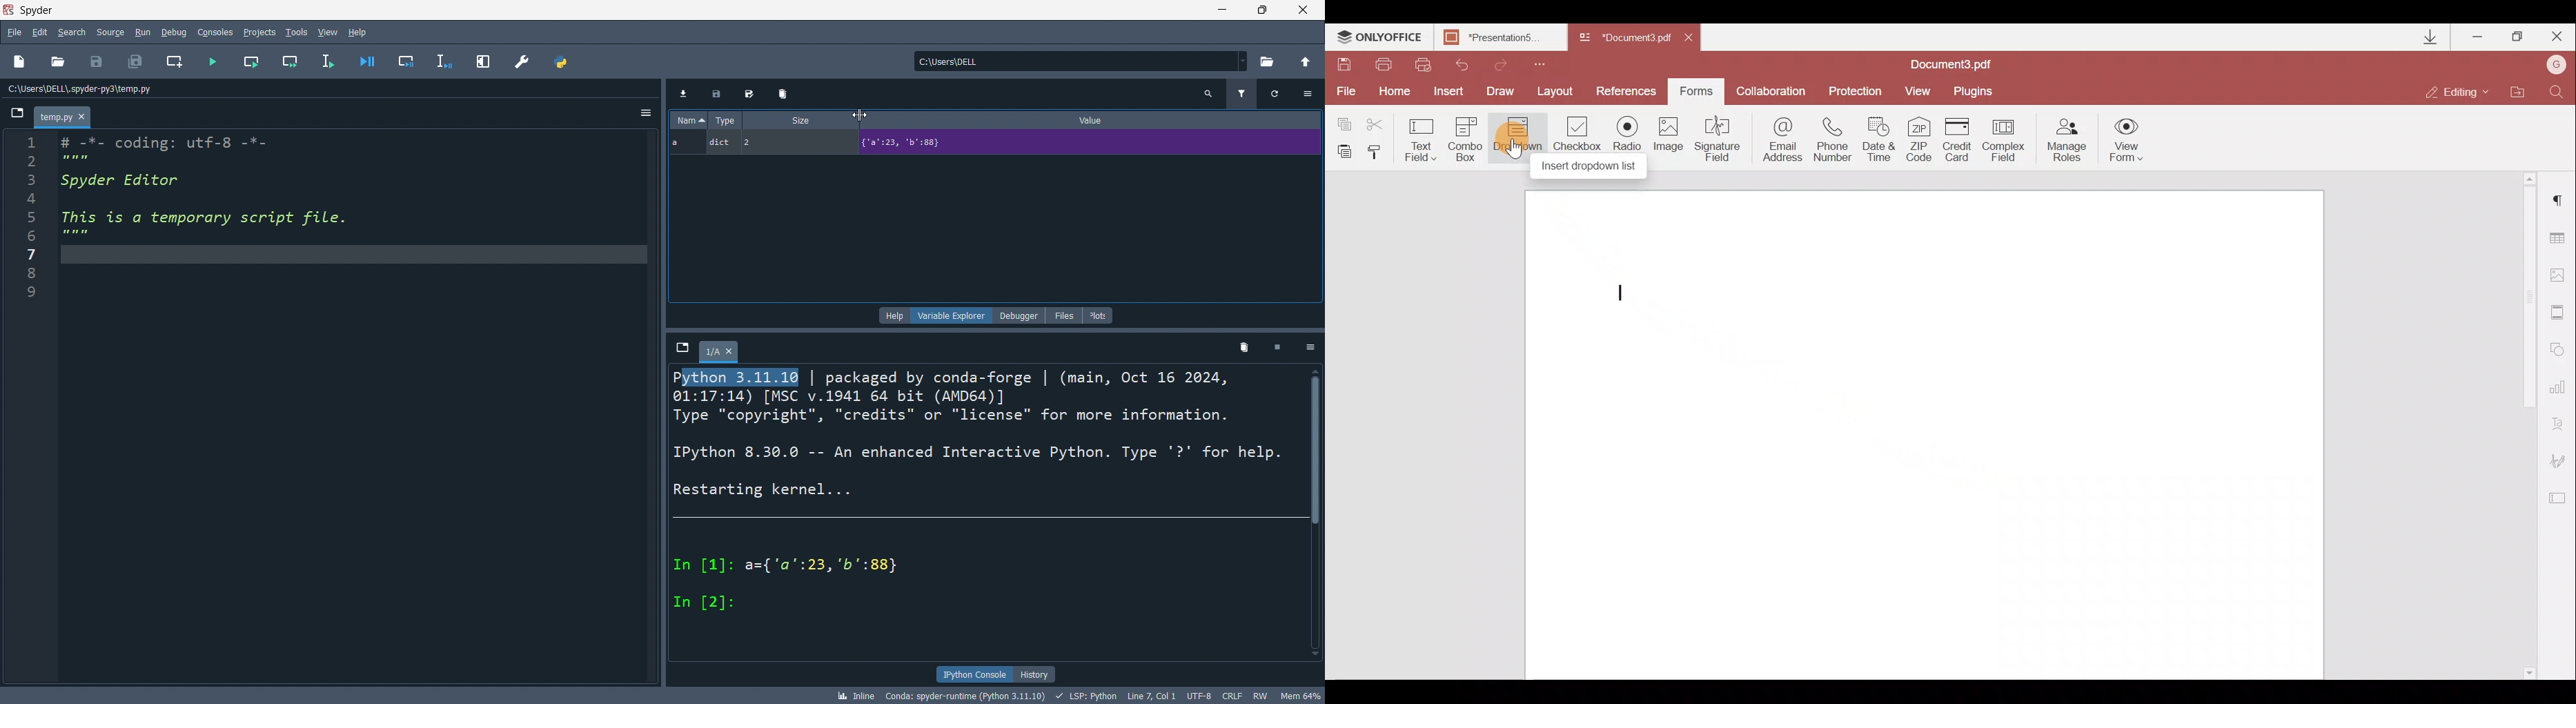  What do you see at coordinates (951, 315) in the screenshot?
I see `variable explorer` at bounding box center [951, 315].